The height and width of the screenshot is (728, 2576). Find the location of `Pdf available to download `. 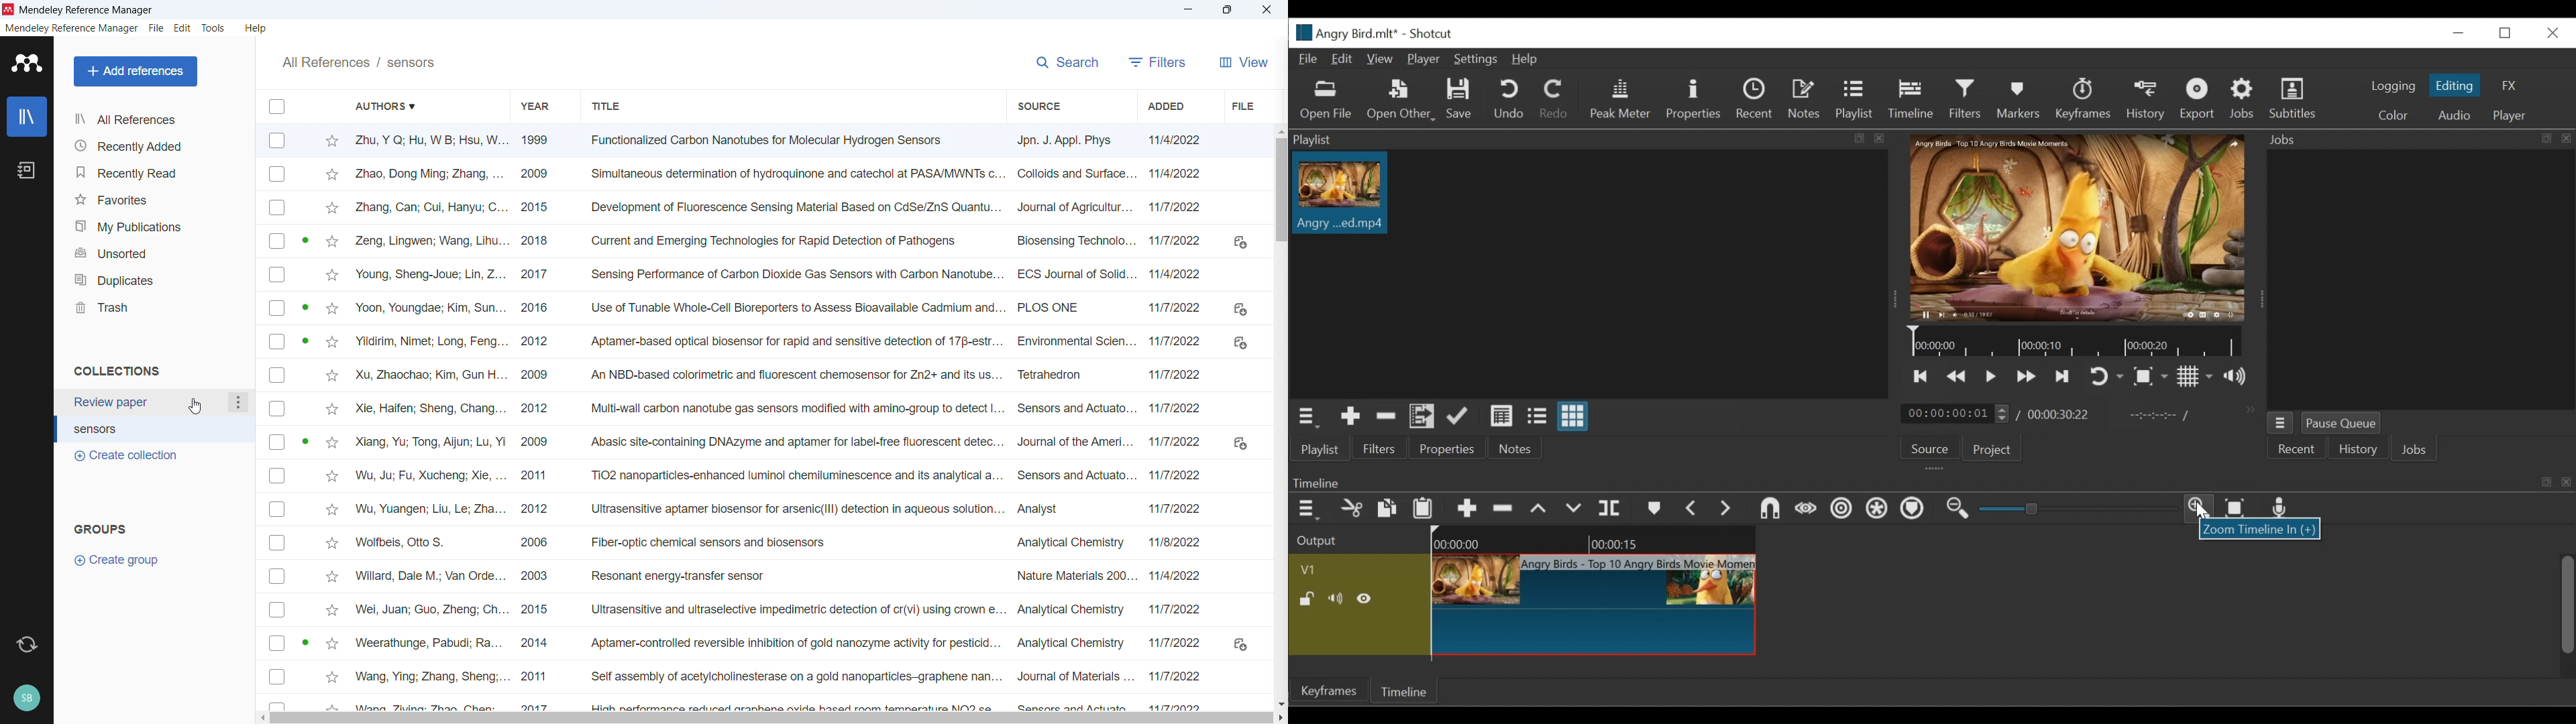

Pdf available to download  is located at coordinates (1240, 445).